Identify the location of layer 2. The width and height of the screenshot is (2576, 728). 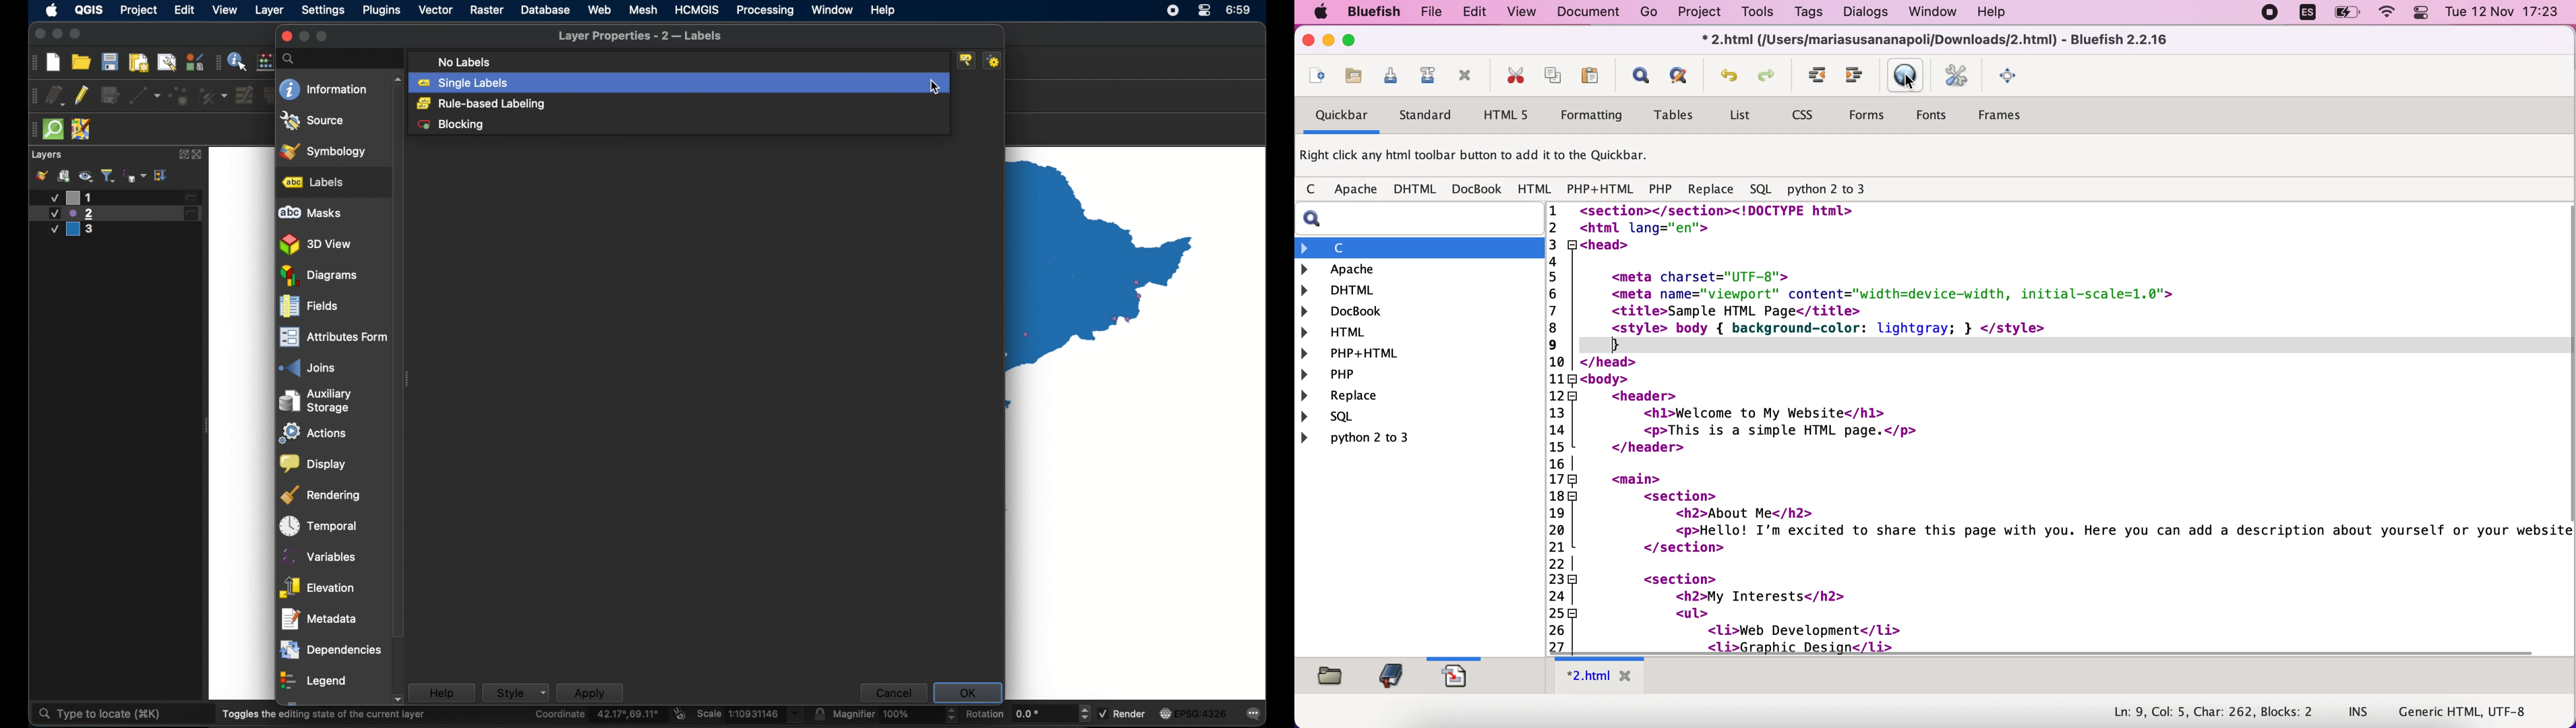
(115, 214).